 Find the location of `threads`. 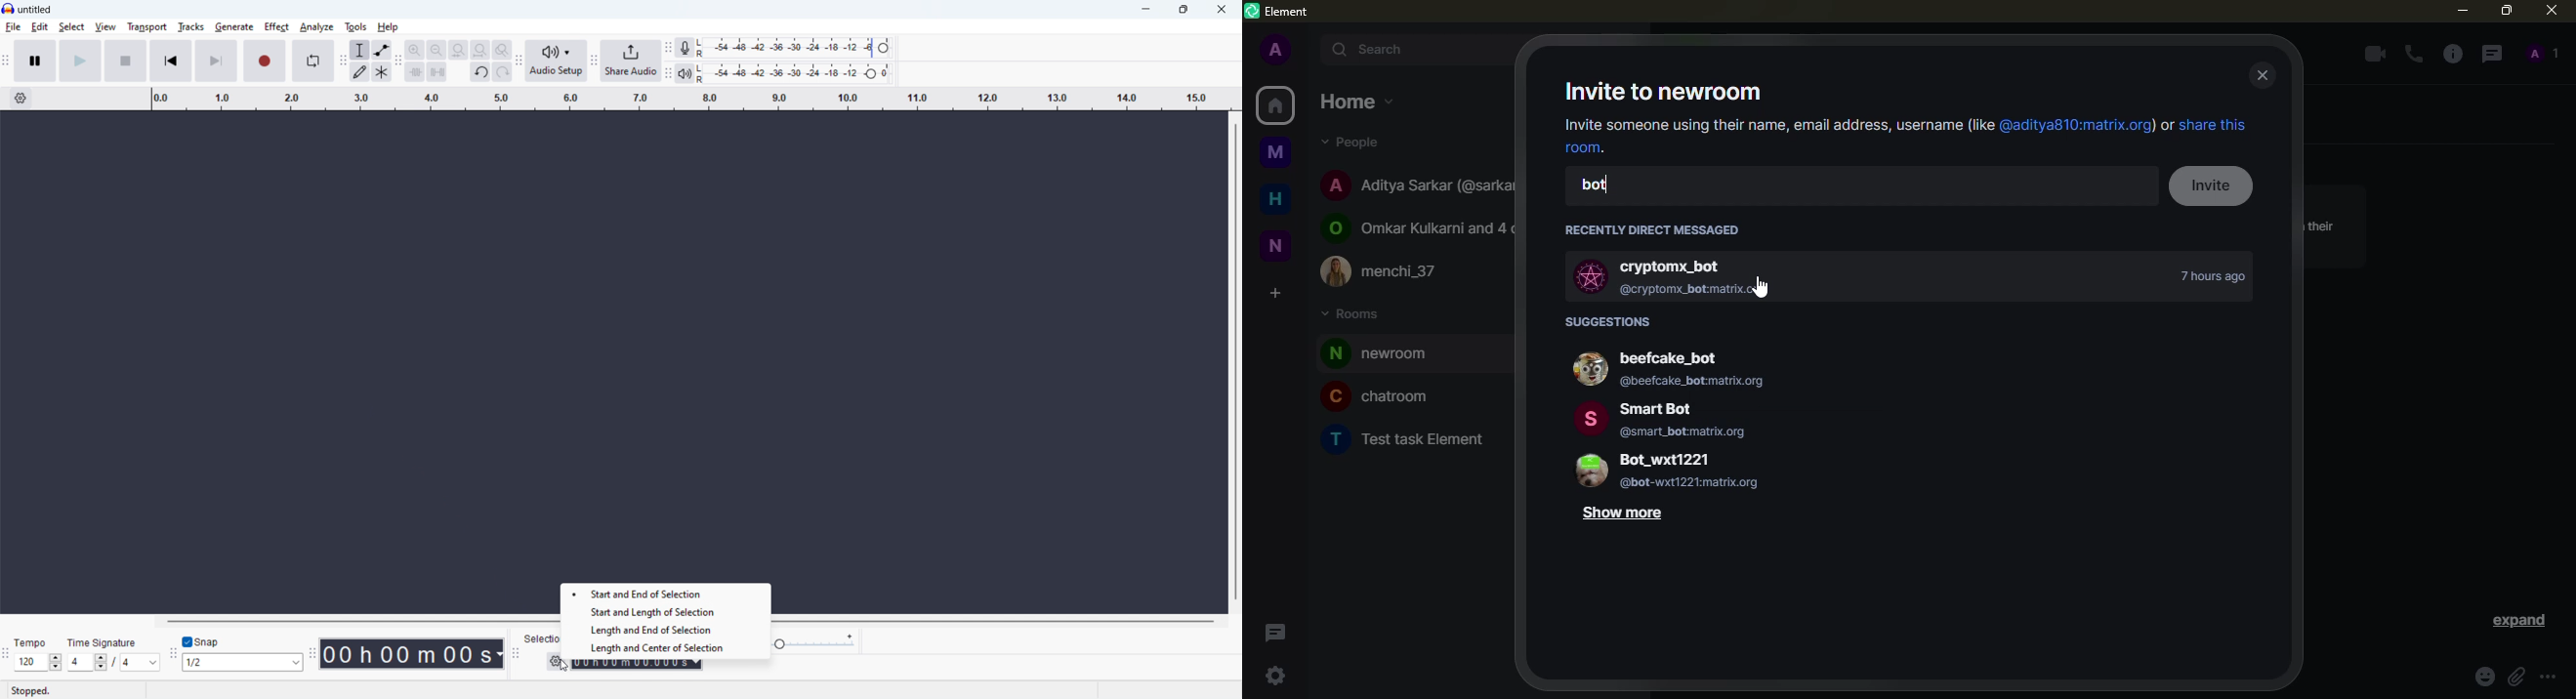

threads is located at coordinates (1275, 632).